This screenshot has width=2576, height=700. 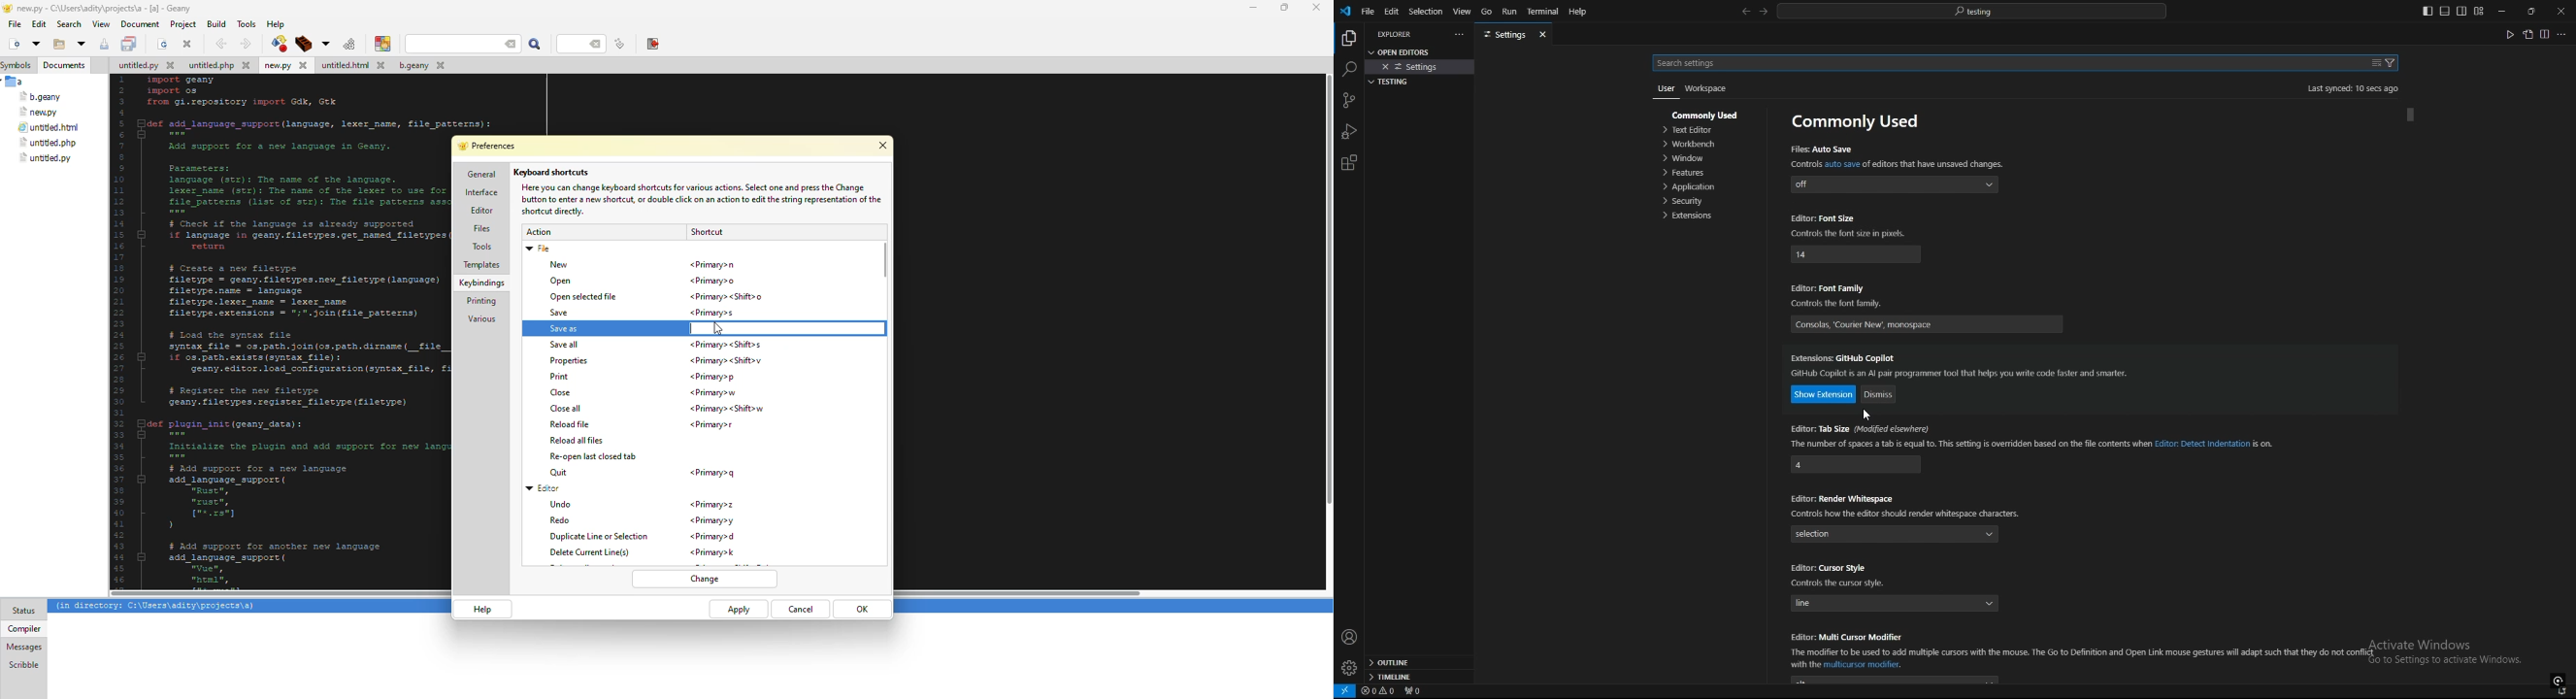 I want to click on info, so click(x=1959, y=374).